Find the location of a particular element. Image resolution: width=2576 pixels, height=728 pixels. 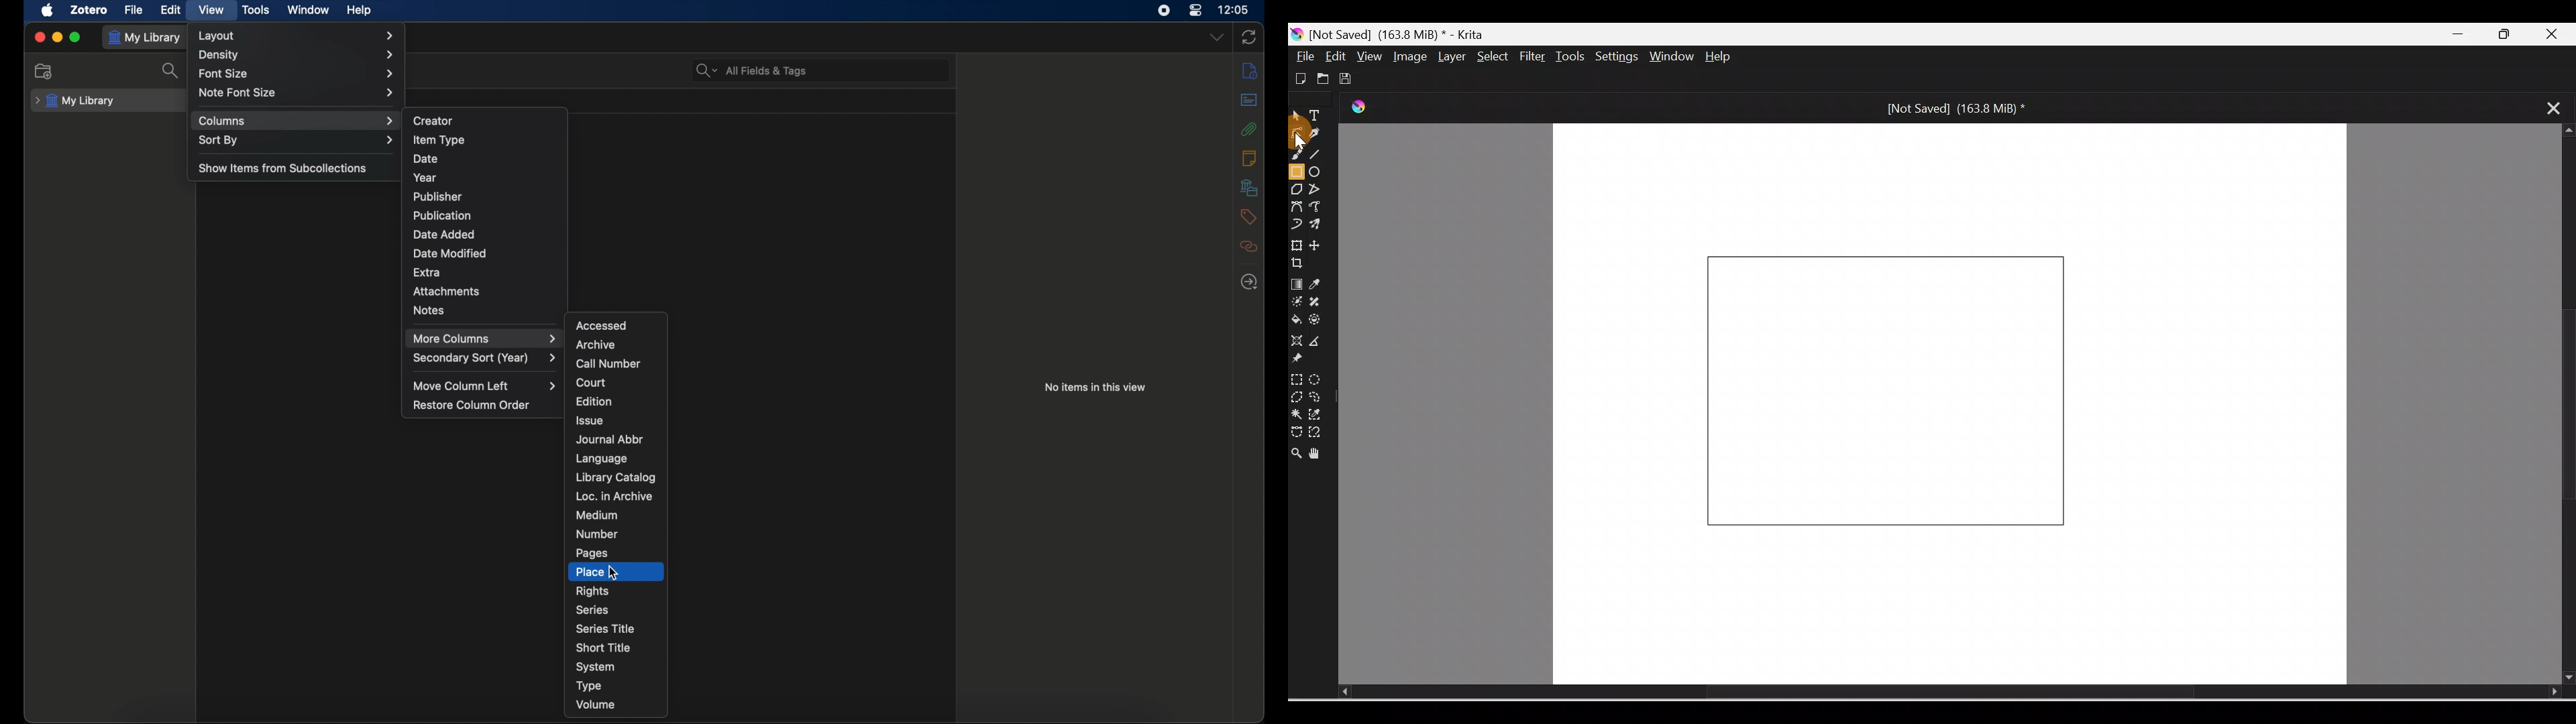

publication is located at coordinates (441, 215).